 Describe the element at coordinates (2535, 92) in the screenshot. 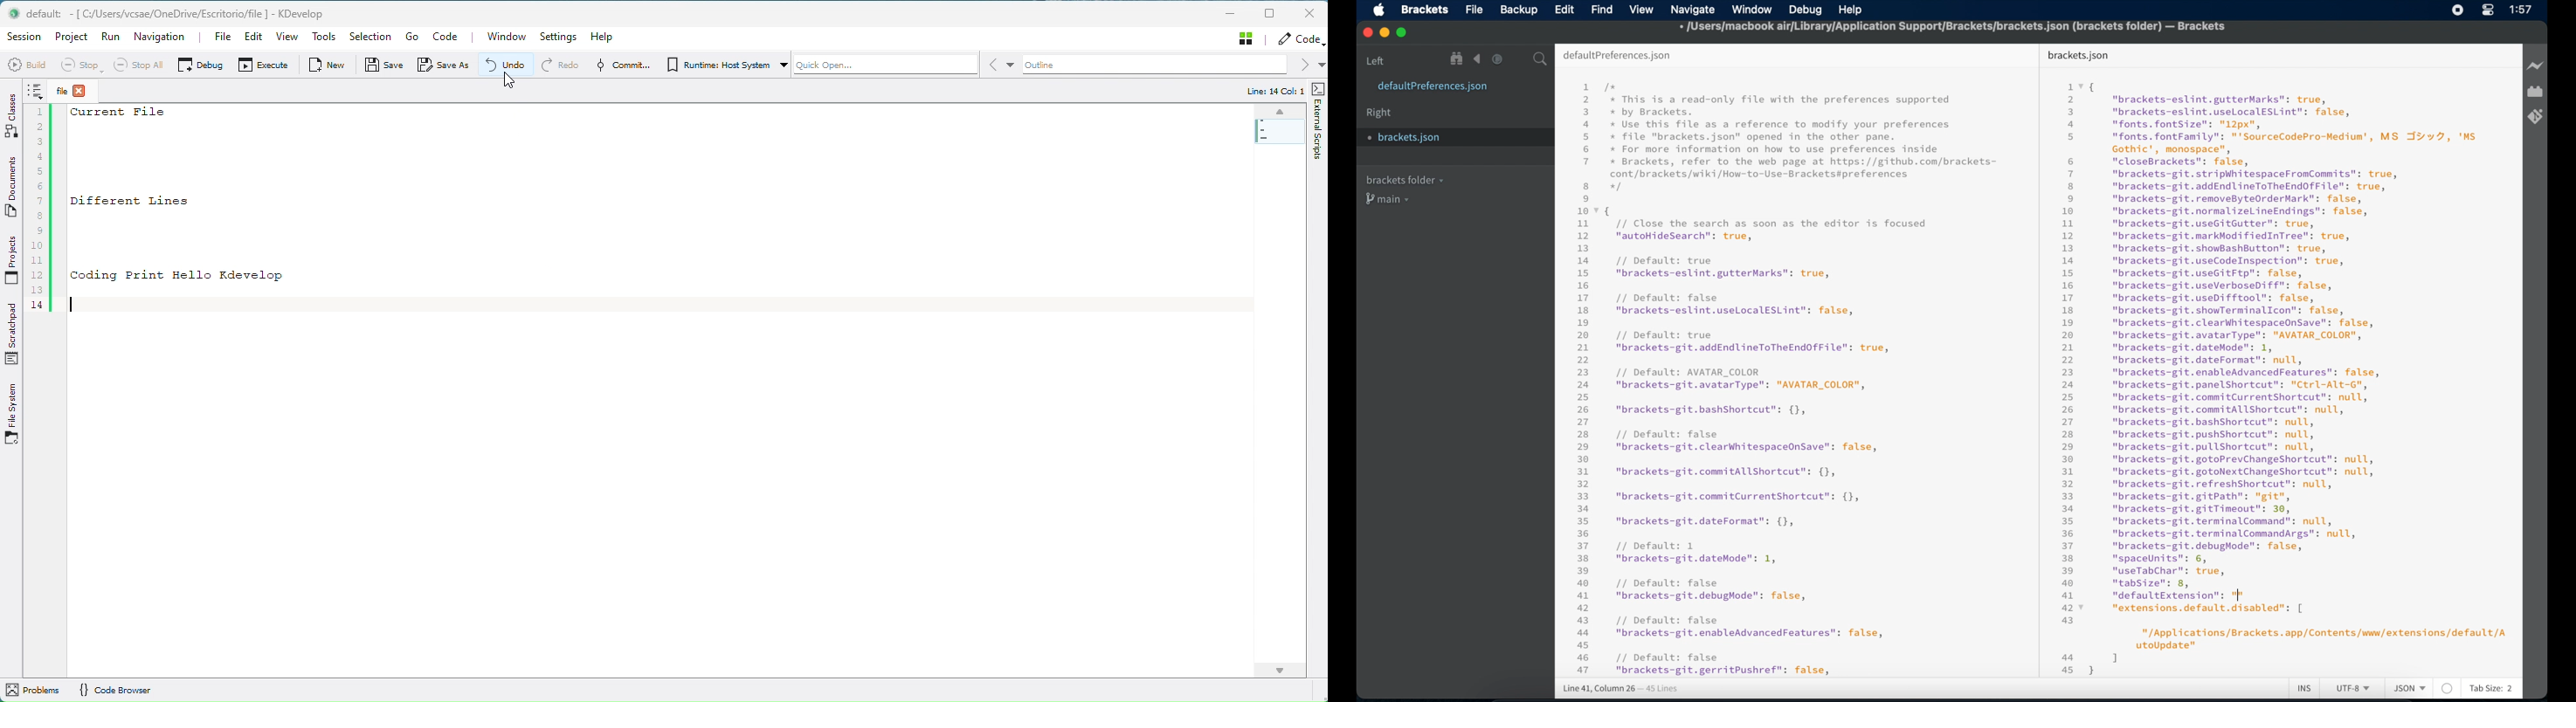

I see `extension manager` at that location.